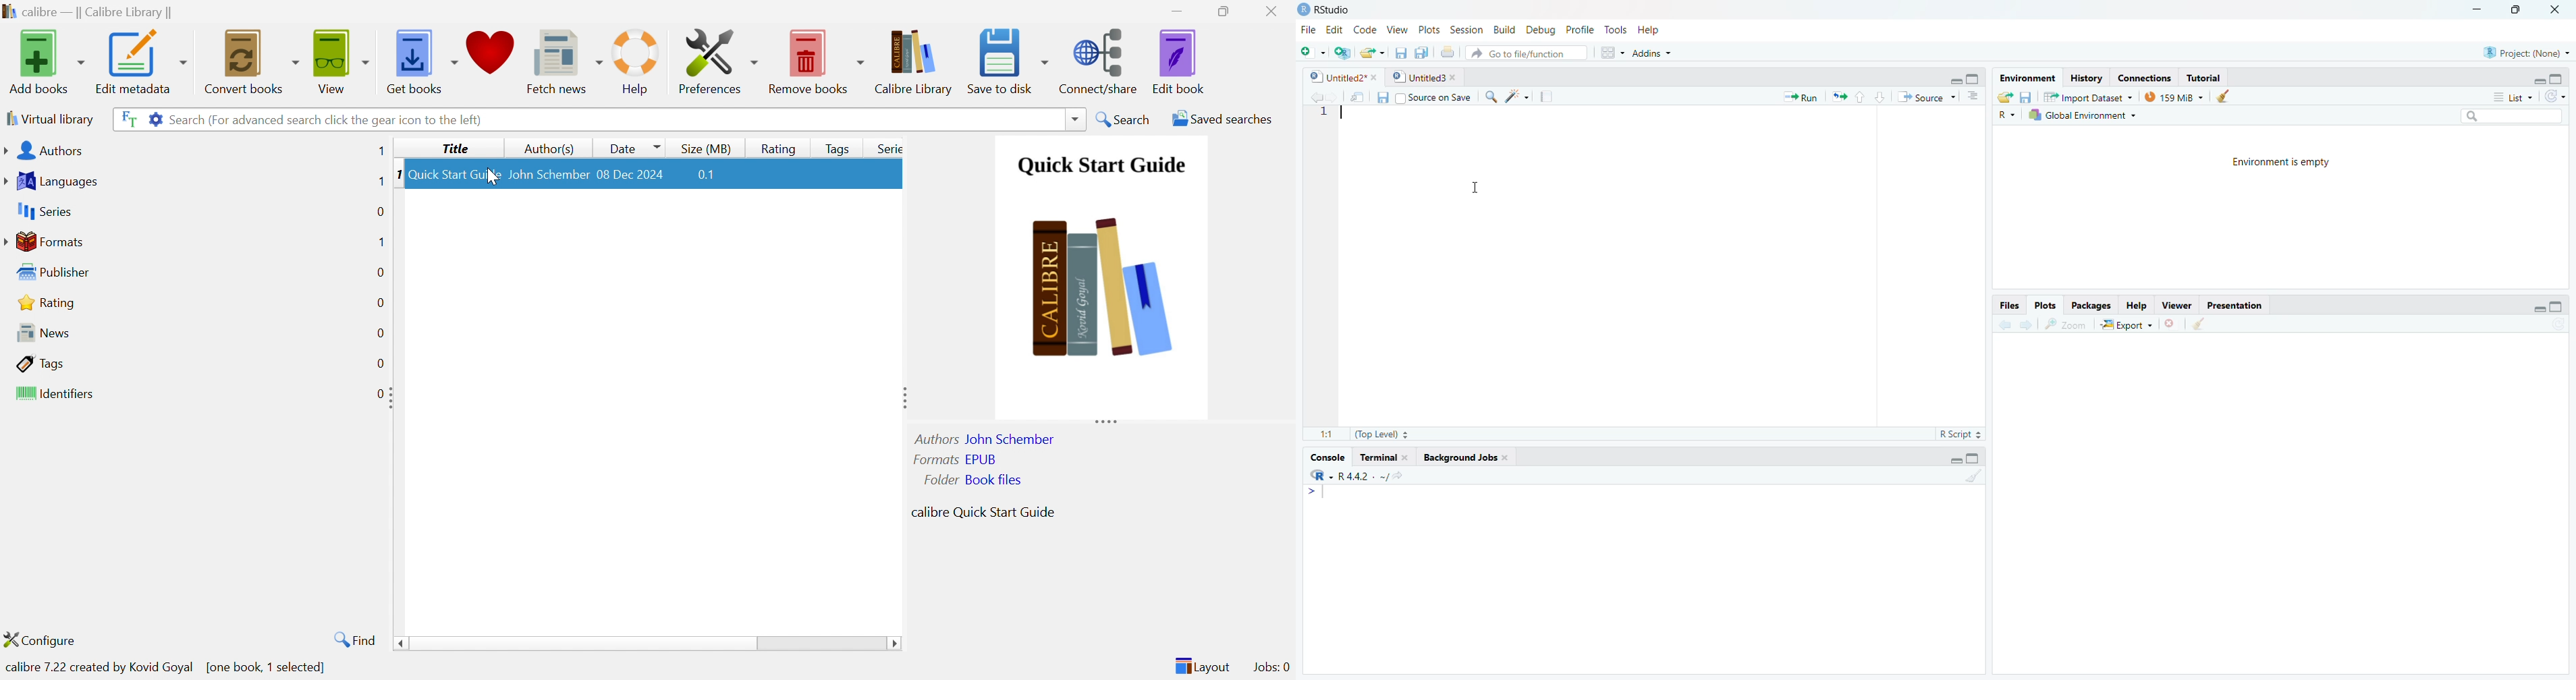  I want to click on Help, so click(638, 61).